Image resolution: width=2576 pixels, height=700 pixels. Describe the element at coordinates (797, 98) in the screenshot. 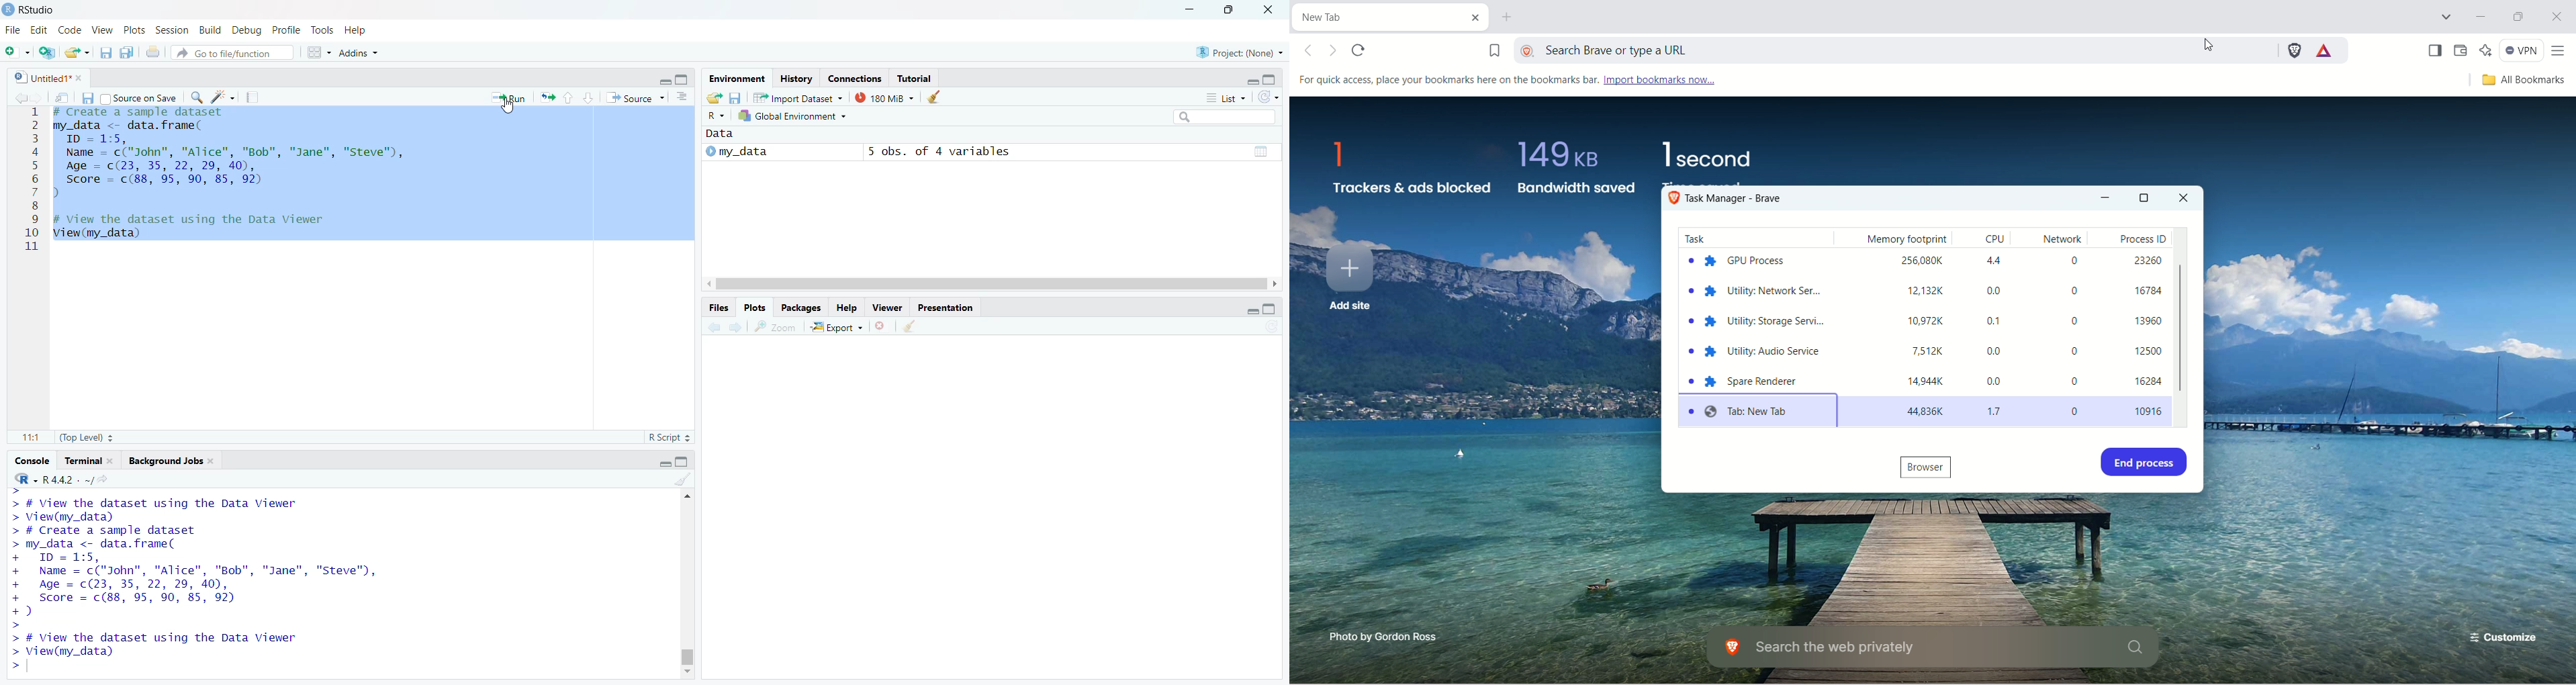

I see `Import Dataset` at that location.